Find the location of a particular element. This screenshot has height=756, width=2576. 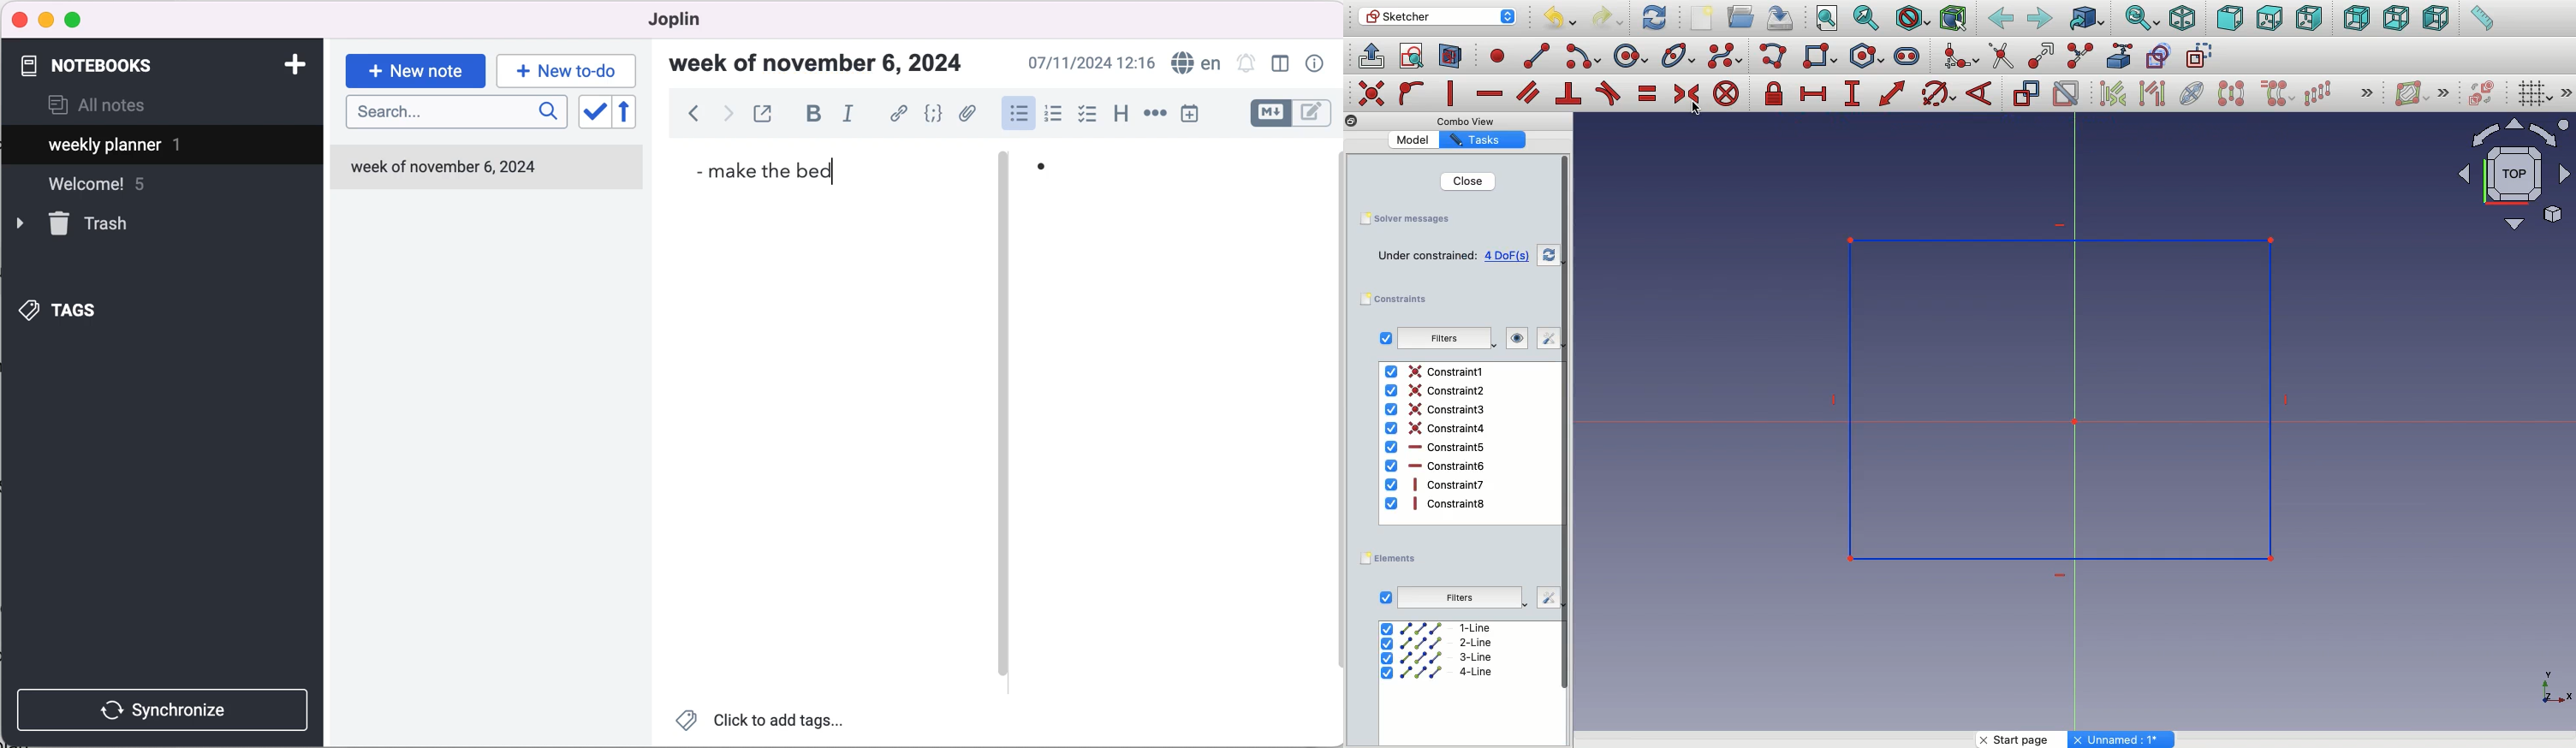

Checkbox is located at coordinates (1386, 598).